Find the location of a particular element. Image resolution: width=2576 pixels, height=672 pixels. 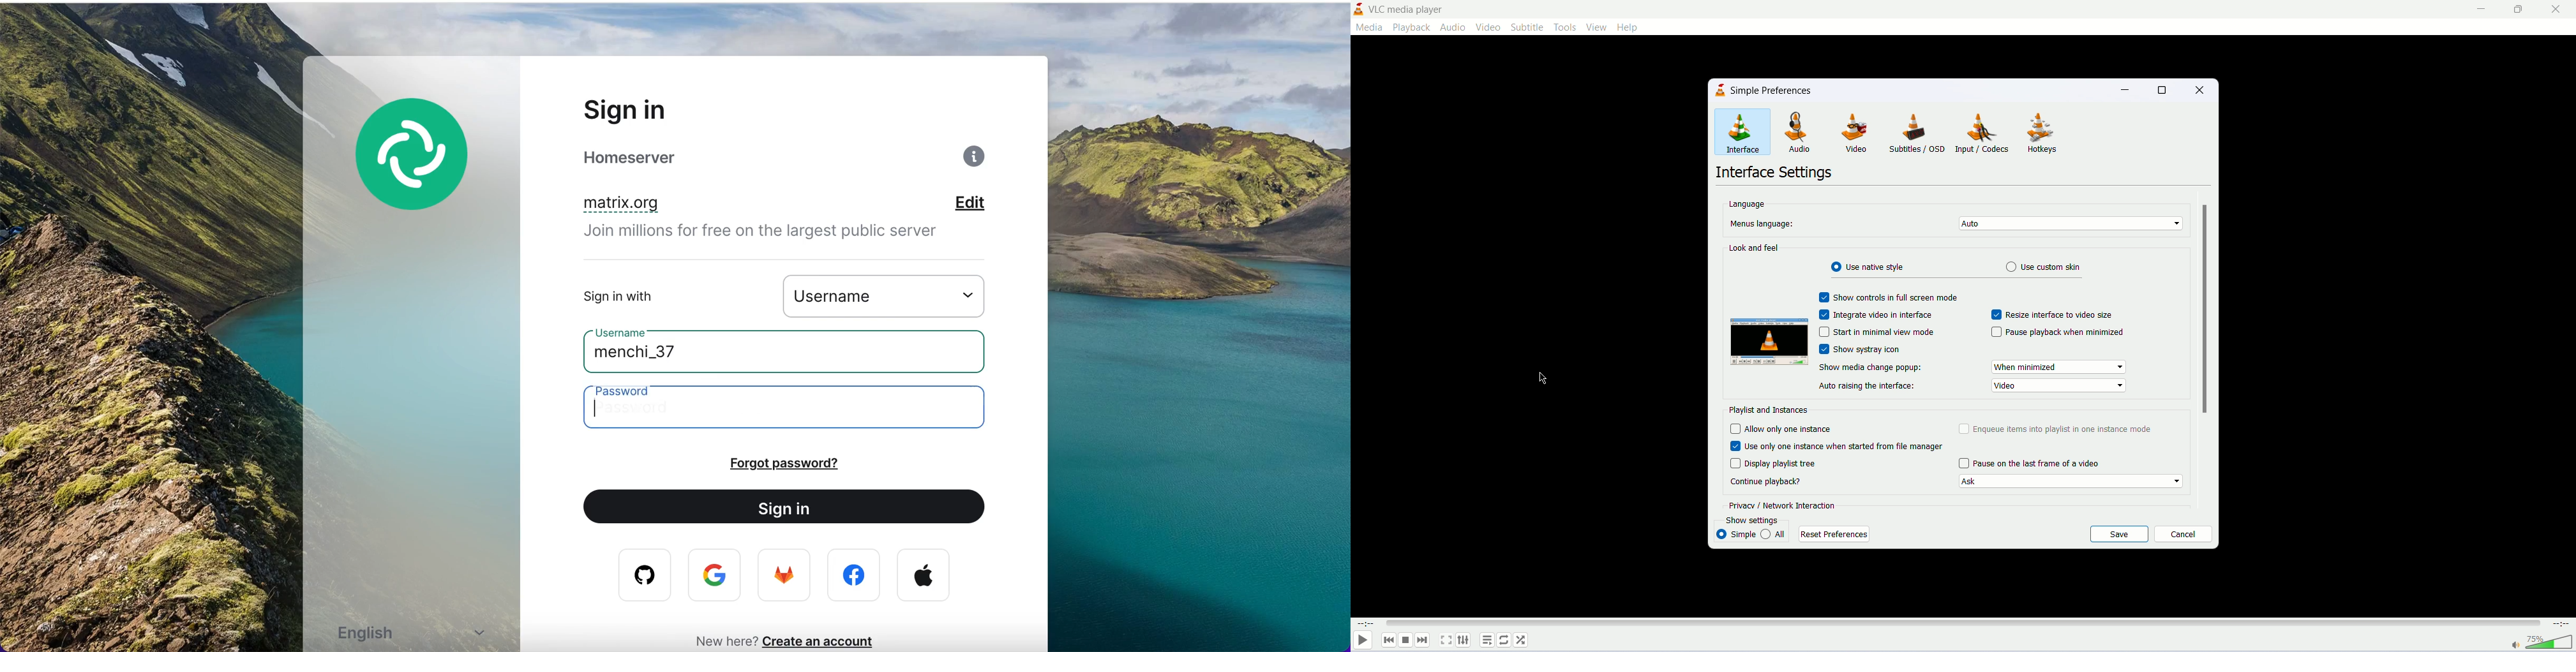

cancel is located at coordinates (2183, 534).